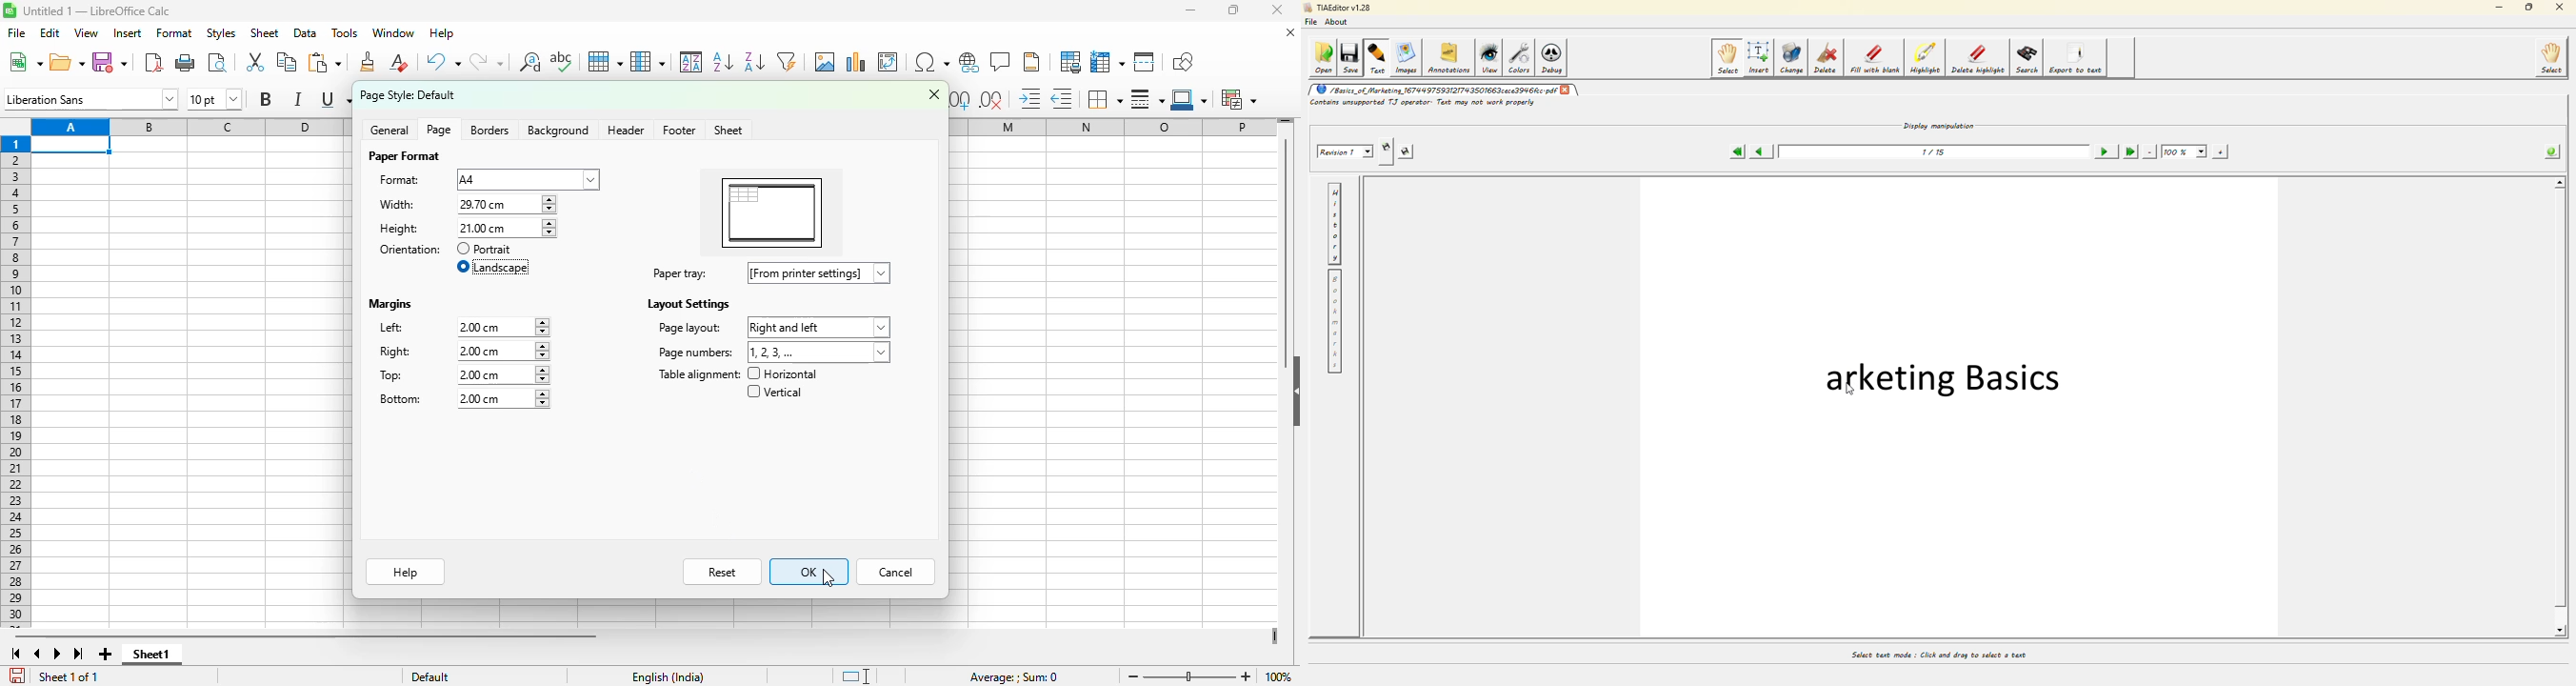  Describe the element at coordinates (430, 676) in the screenshot. I see `default` at that location.